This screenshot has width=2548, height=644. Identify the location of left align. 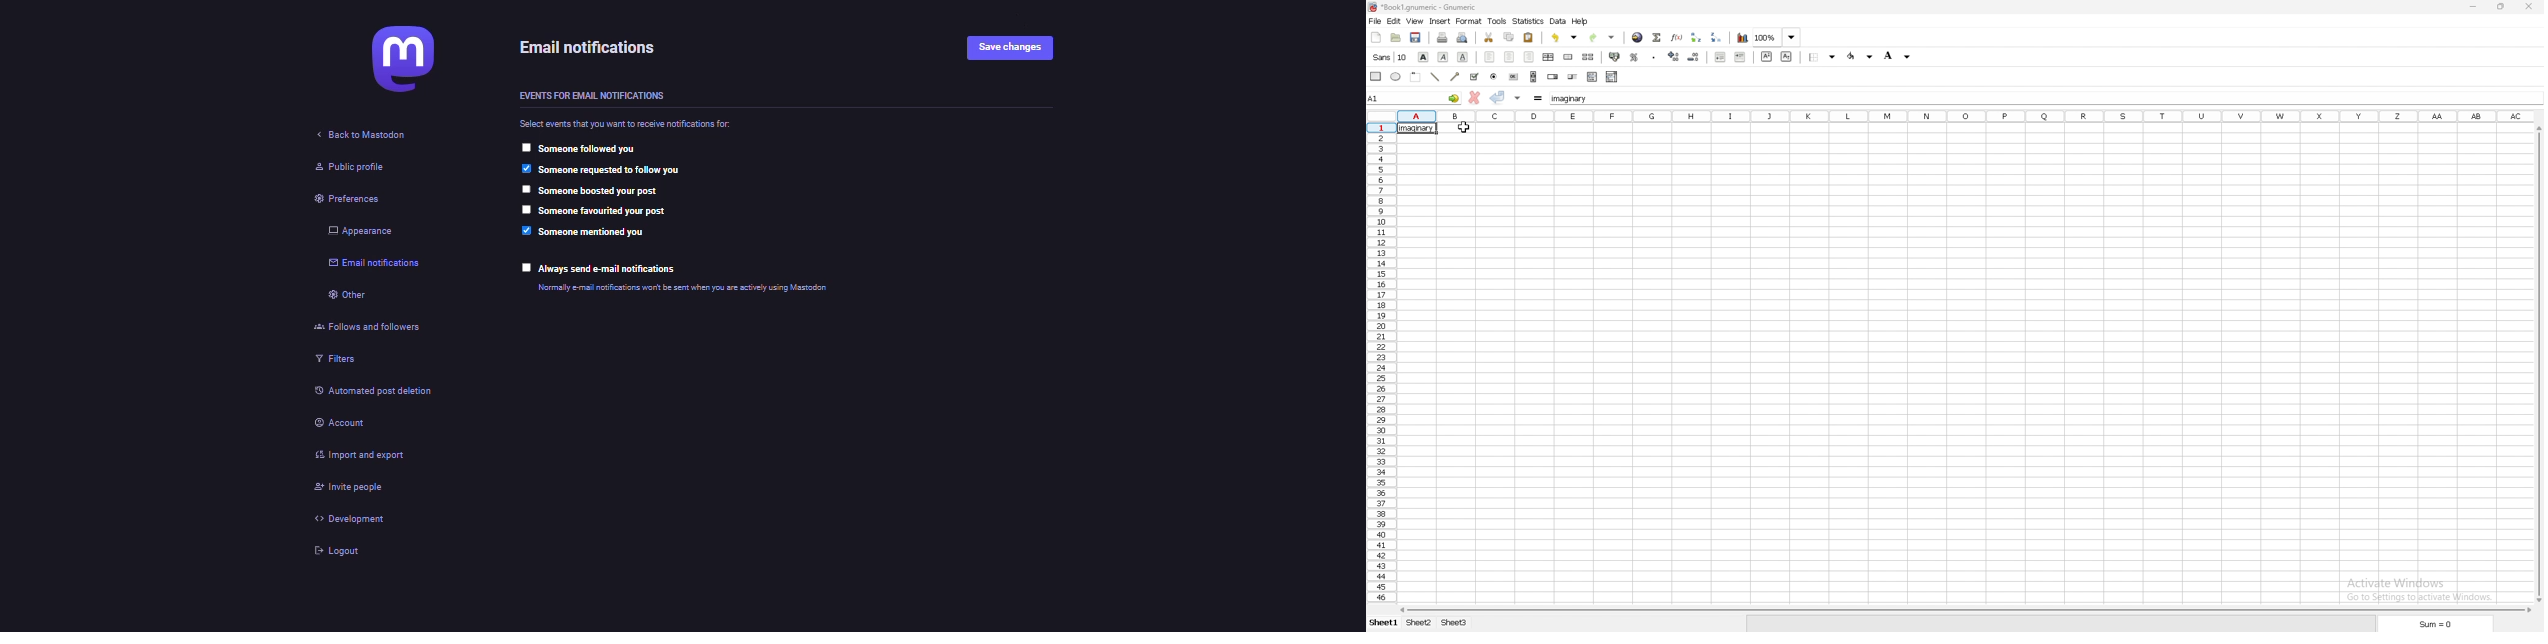
(1489, 56).